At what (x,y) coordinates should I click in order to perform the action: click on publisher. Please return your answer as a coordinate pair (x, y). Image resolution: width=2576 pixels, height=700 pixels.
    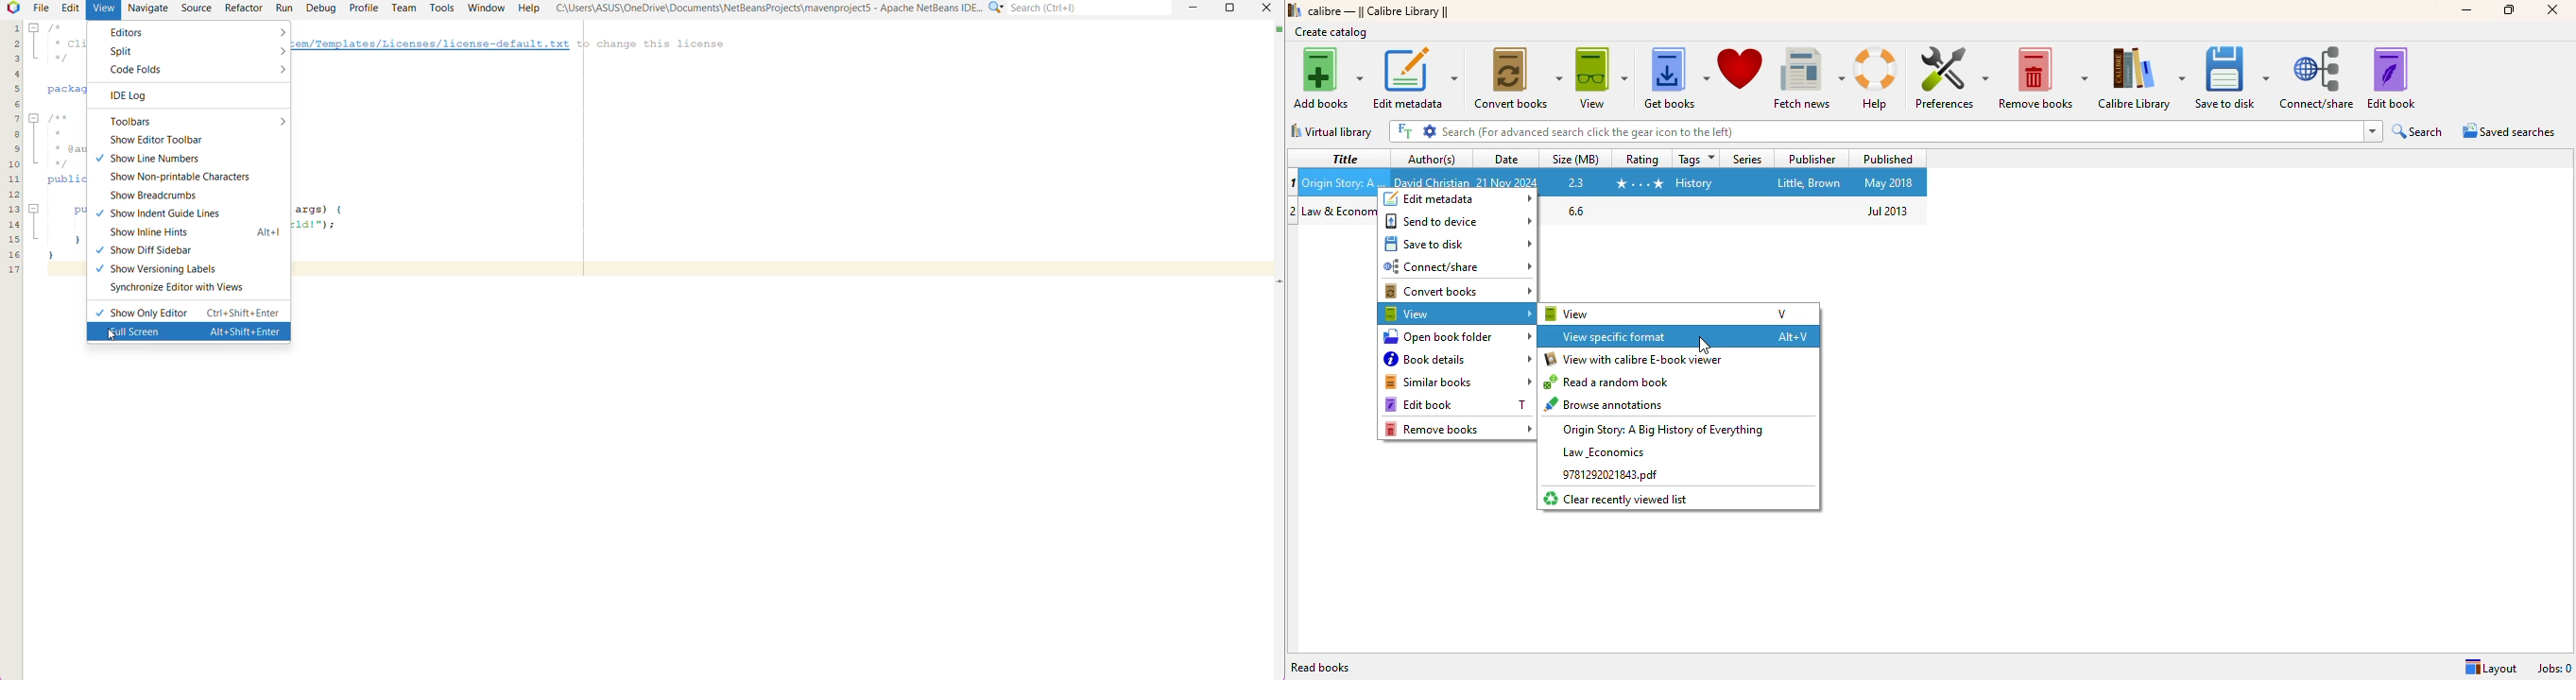
    Looking at the image, I should click on (1812, 159).